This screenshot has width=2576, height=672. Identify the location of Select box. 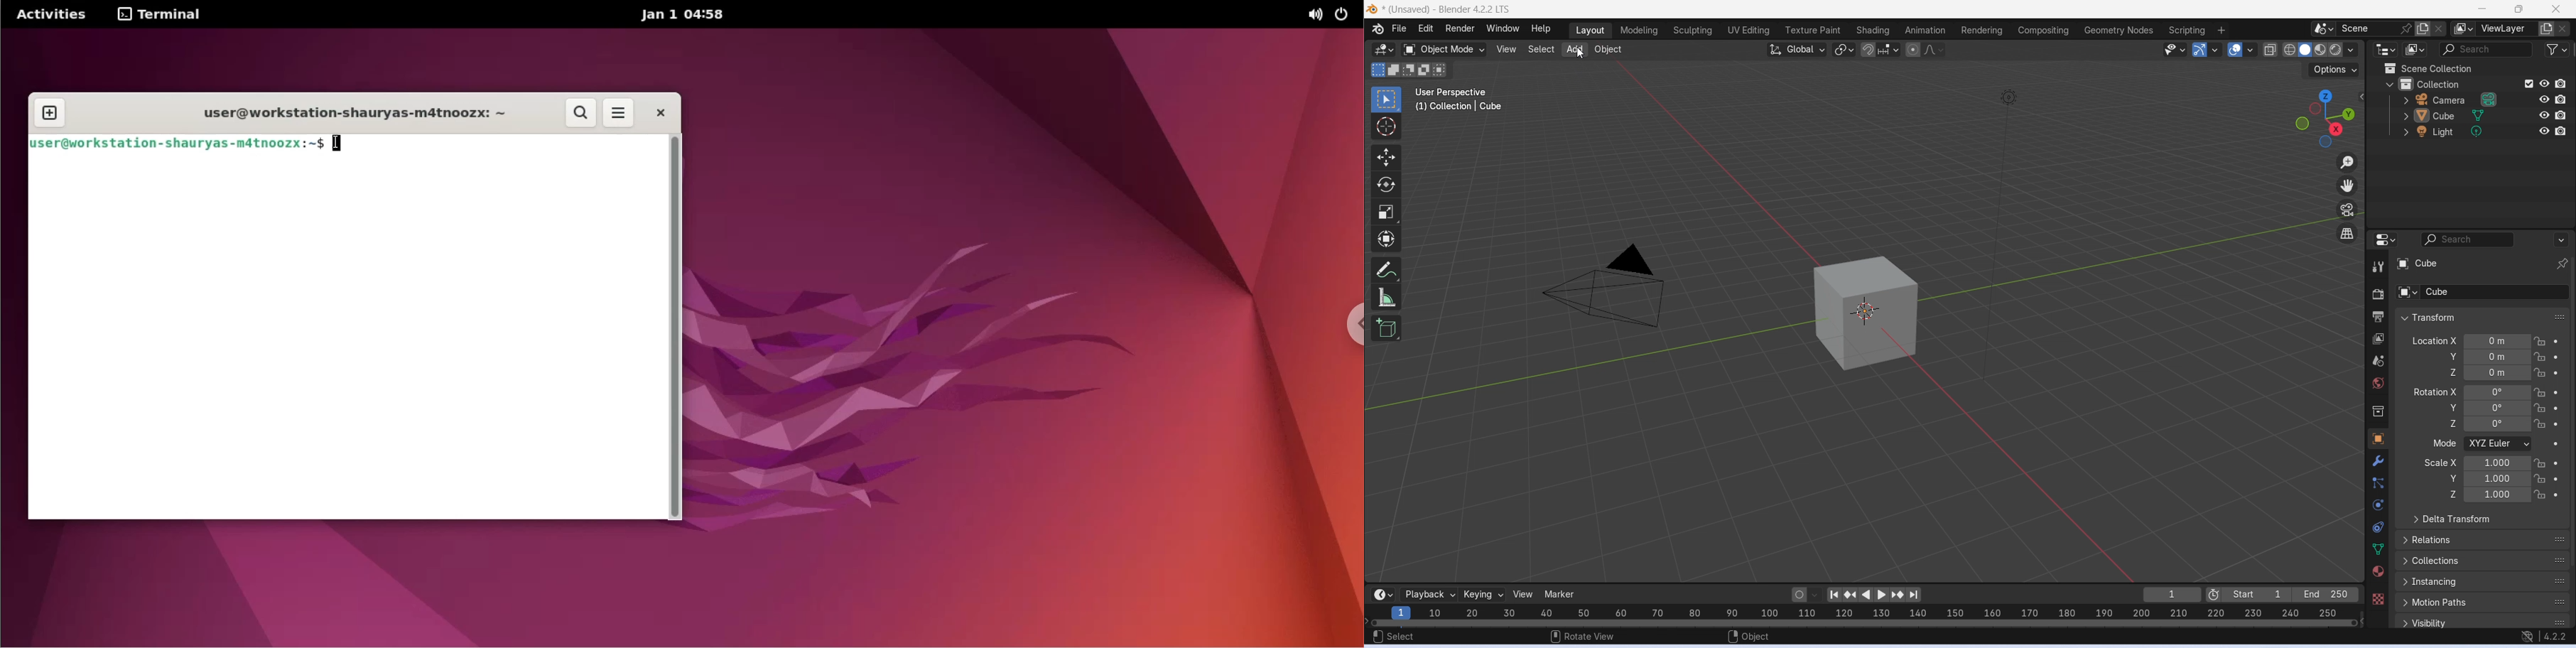
(1384, 99).